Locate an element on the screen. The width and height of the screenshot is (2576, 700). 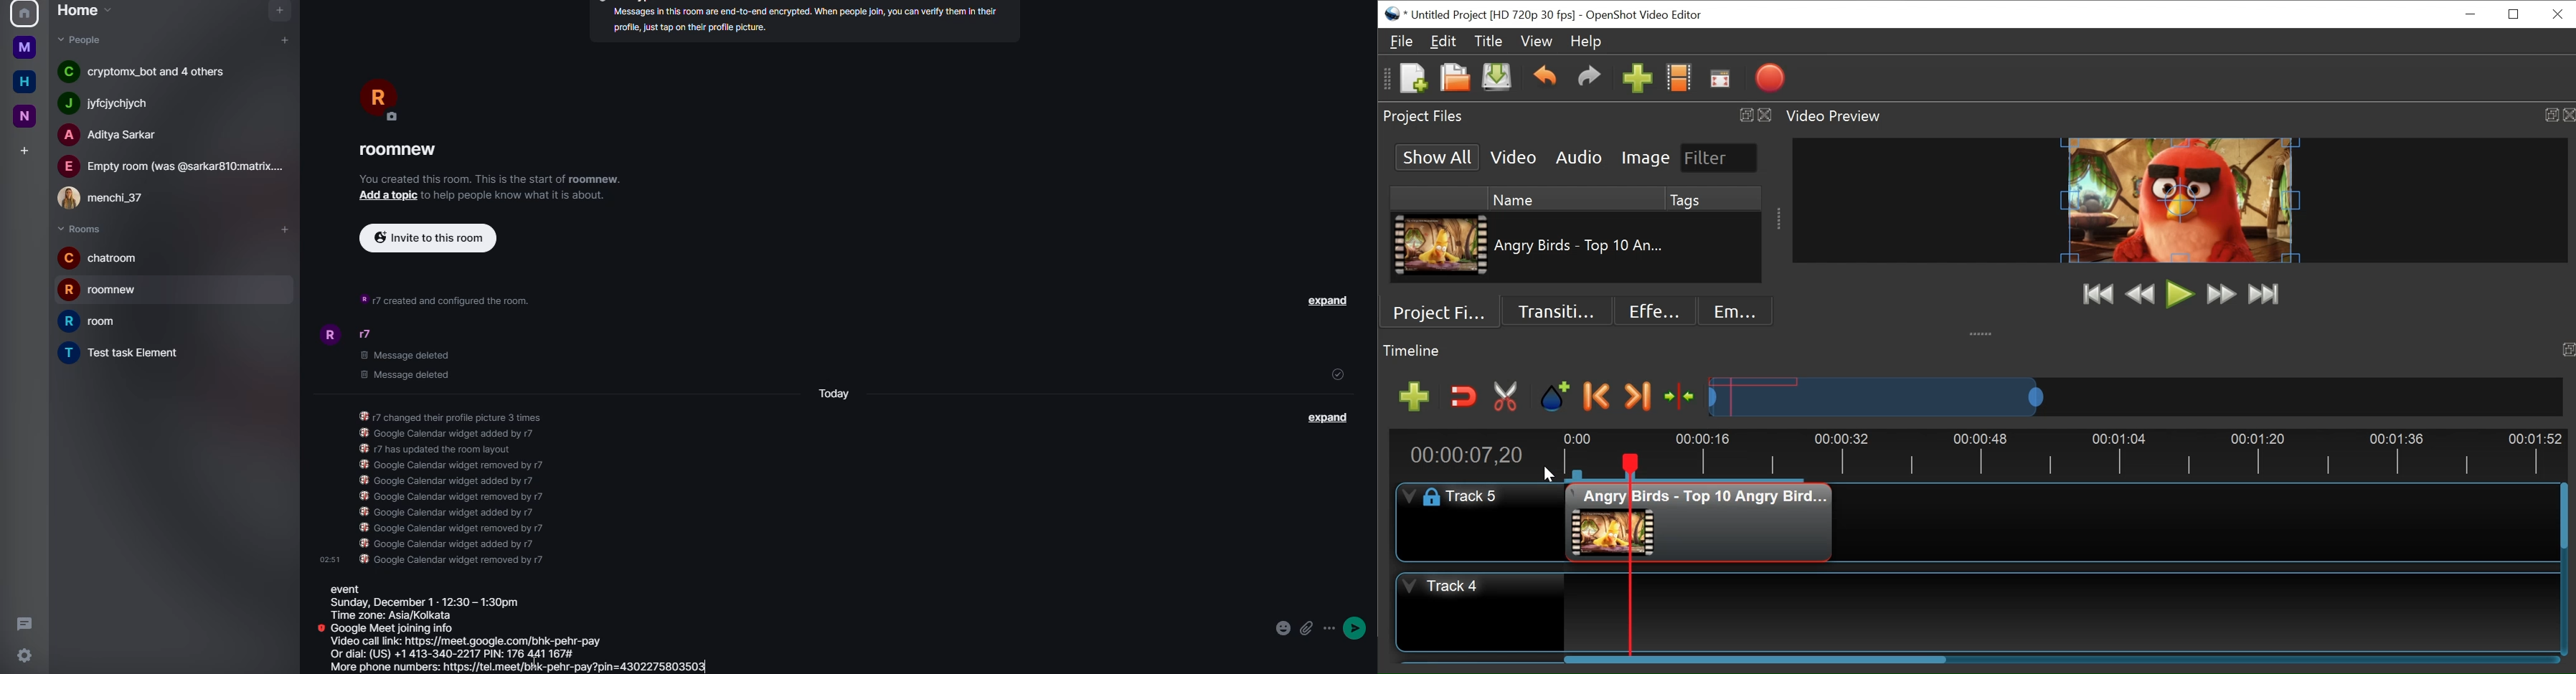
inf0 is located at coordinates (806, 20).